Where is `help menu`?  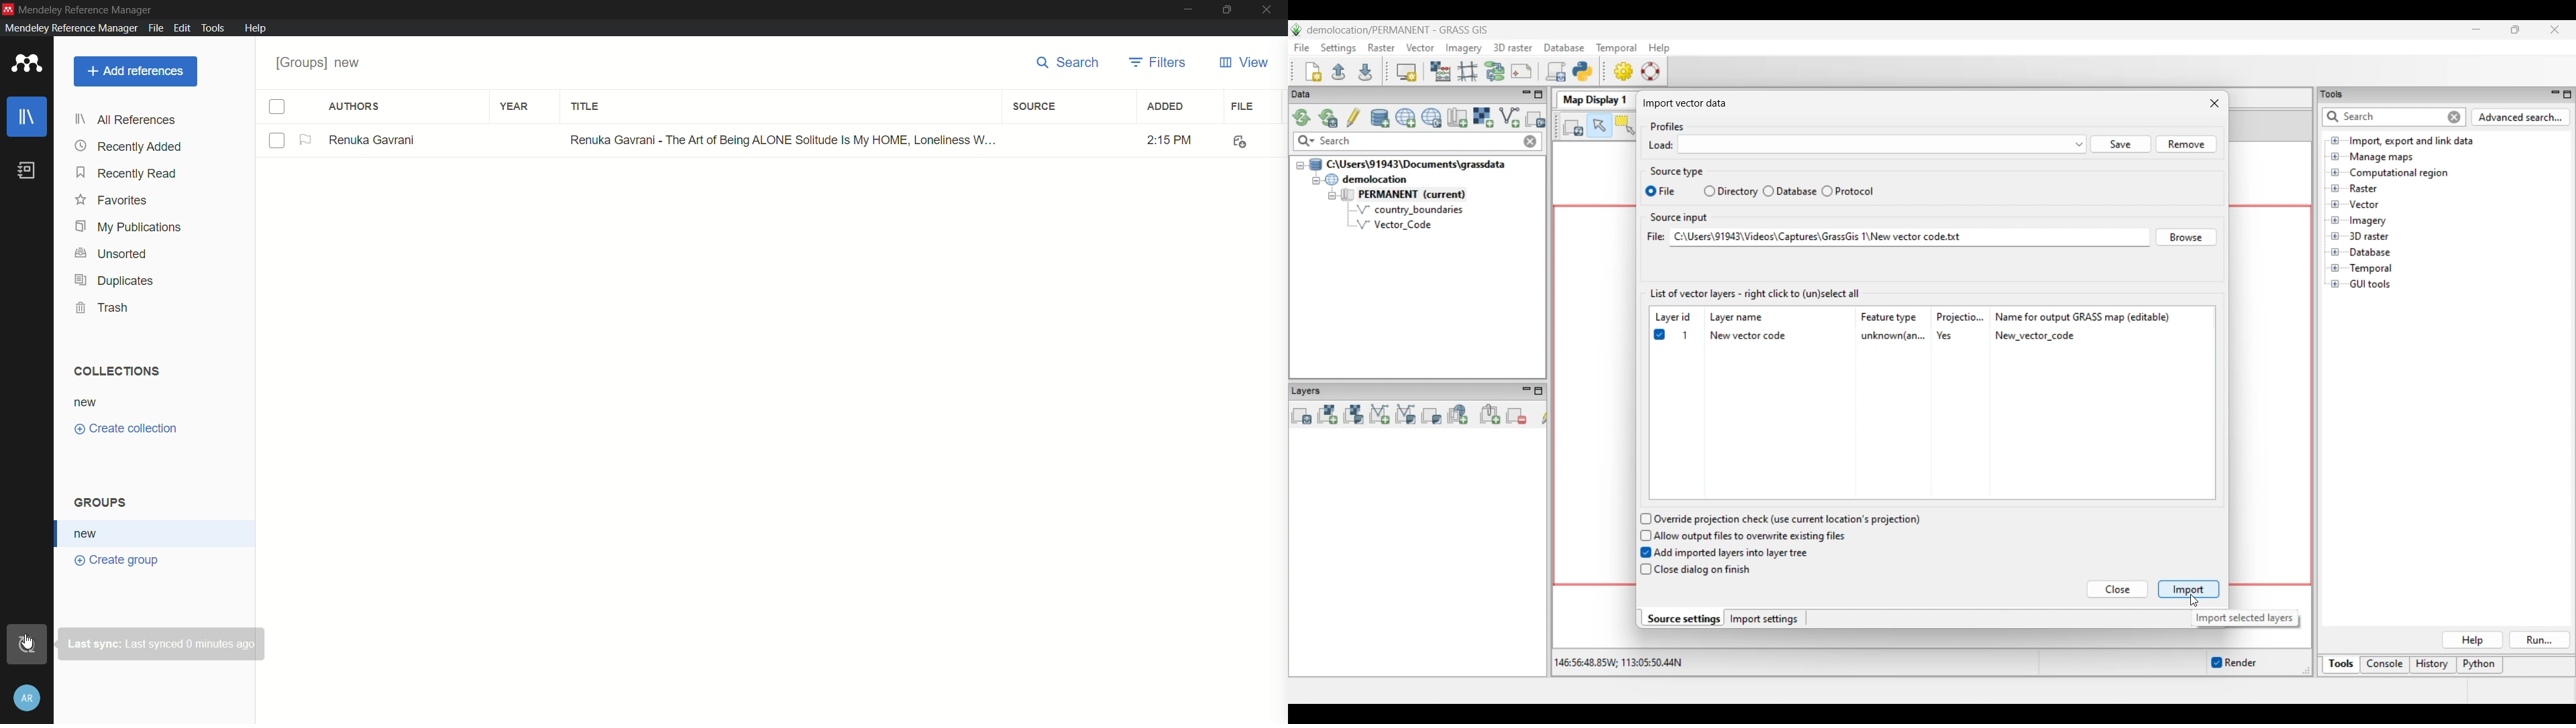
help menu is located at coordinates (257, 29).